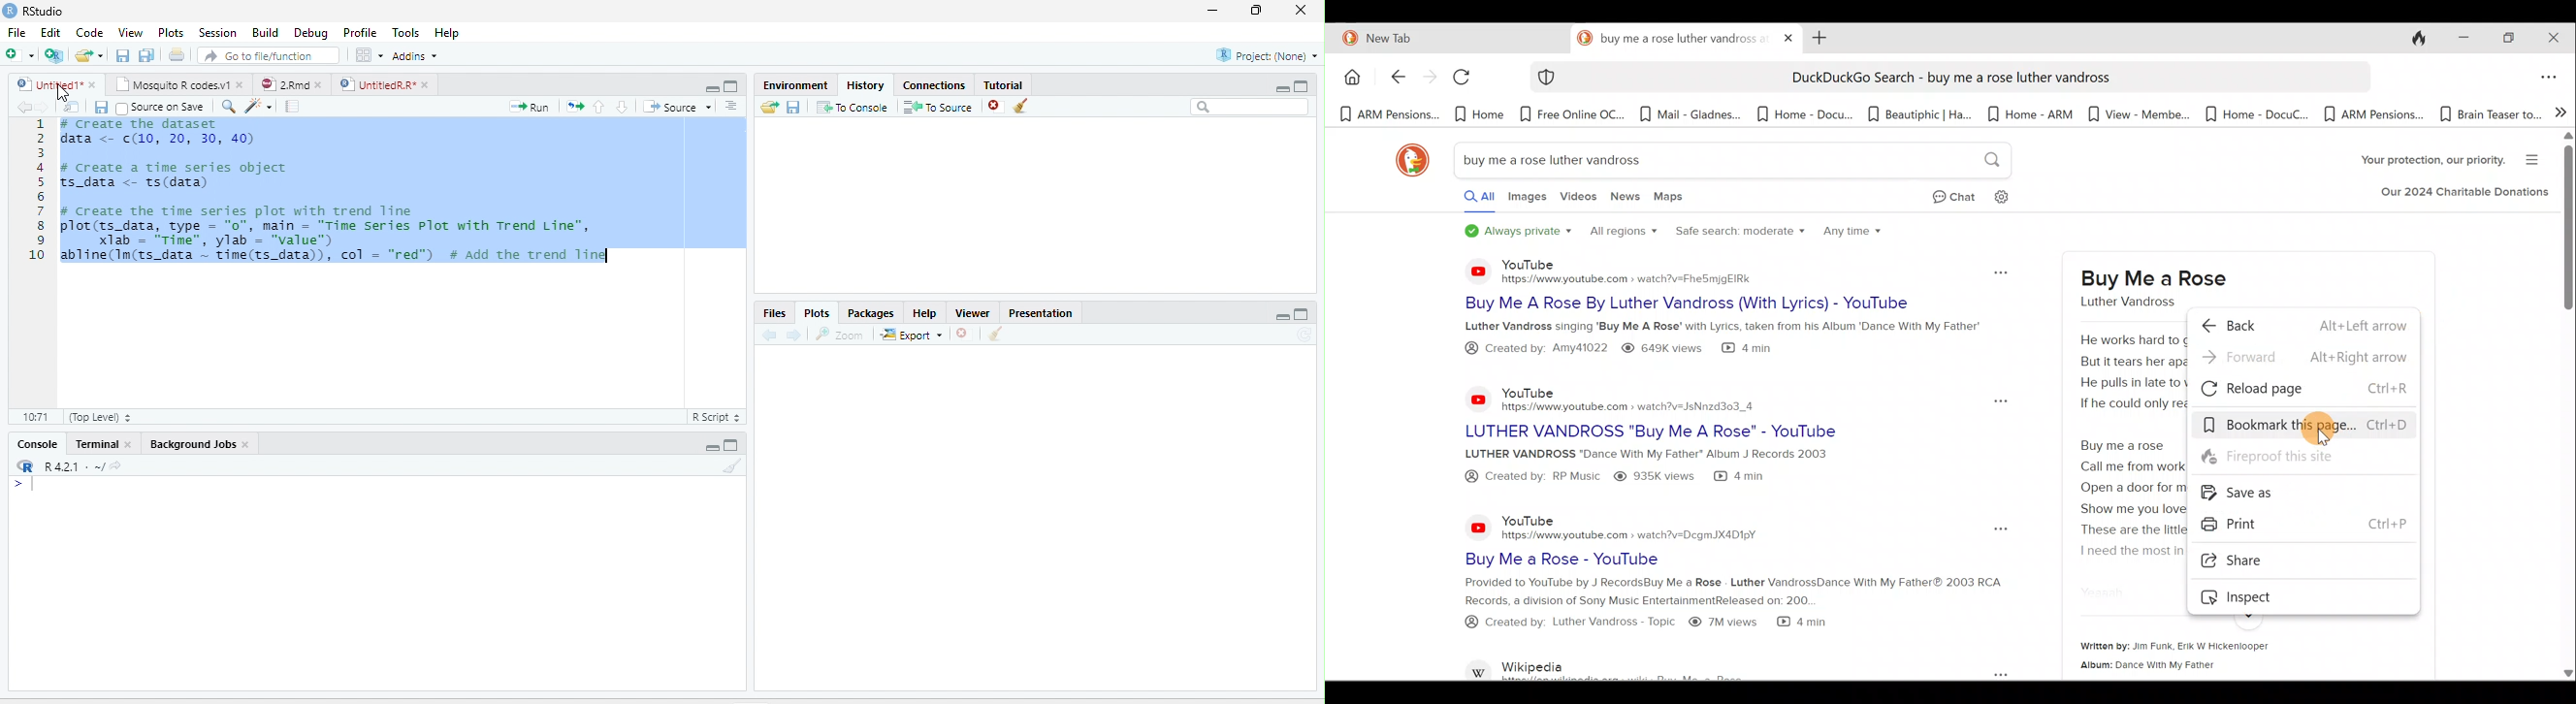  What do you see at coordinates (2304, 325) in the screenshot?
I see `Back` at bounding box center [2304, 325].